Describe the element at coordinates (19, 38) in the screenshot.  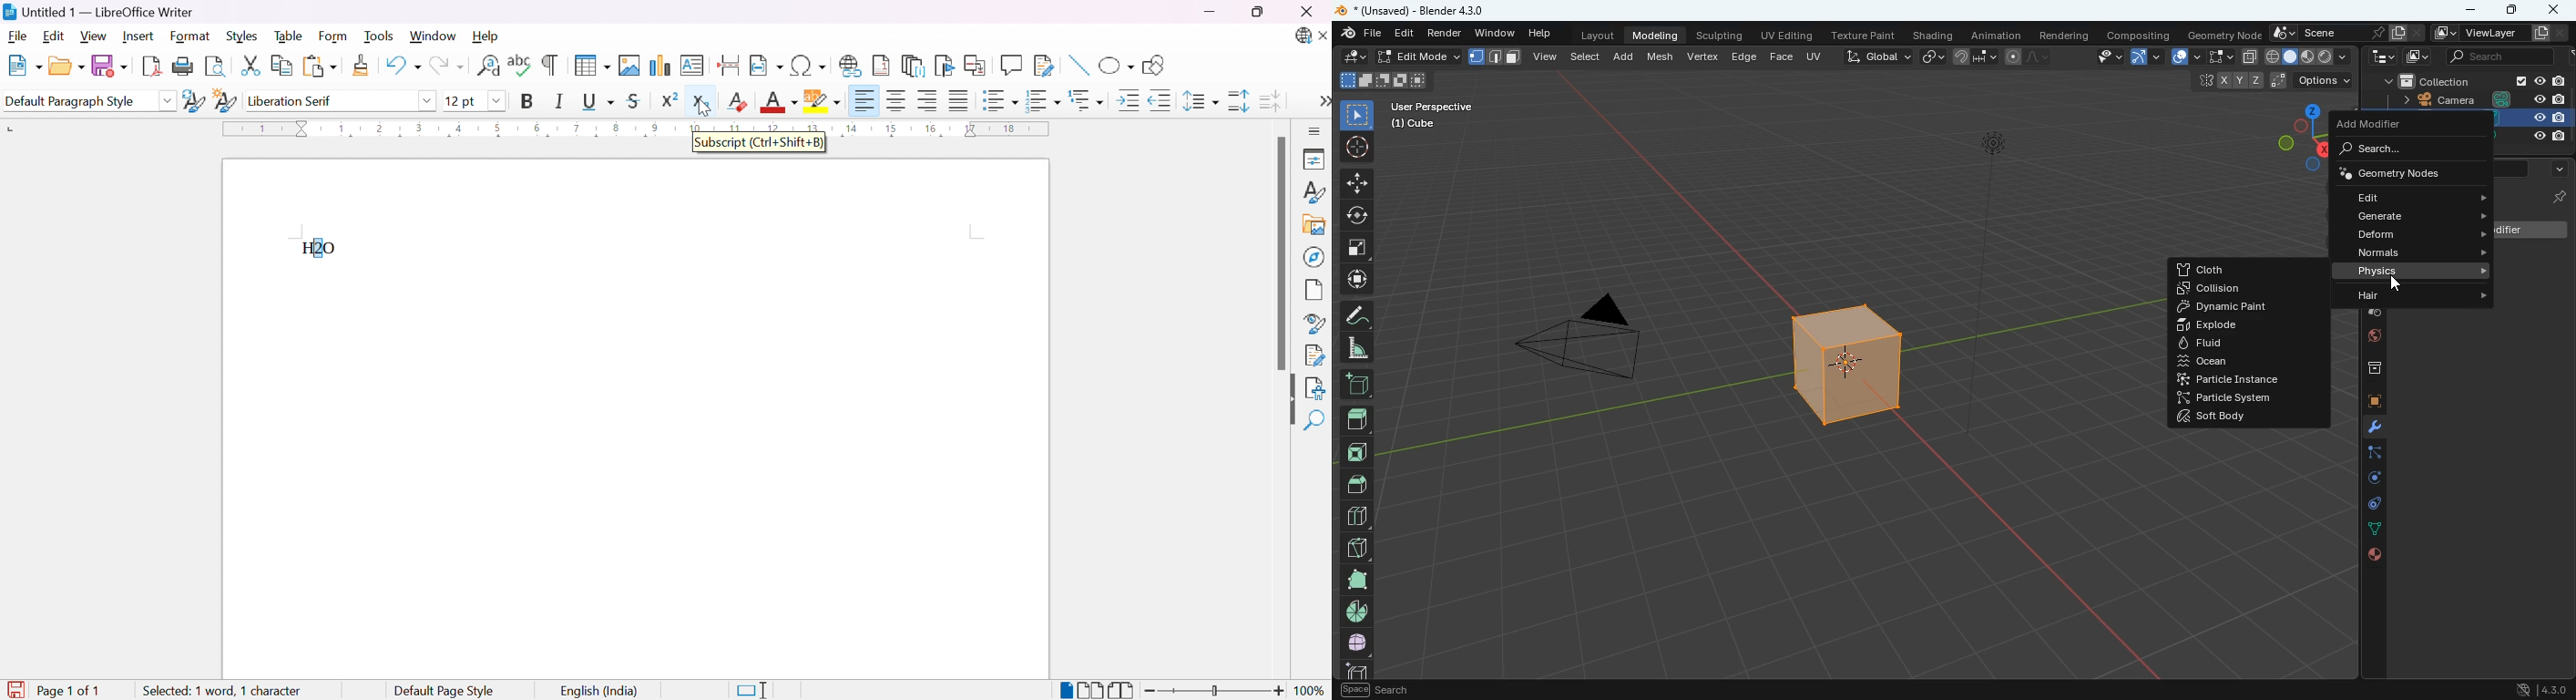
I see `File` at that location.